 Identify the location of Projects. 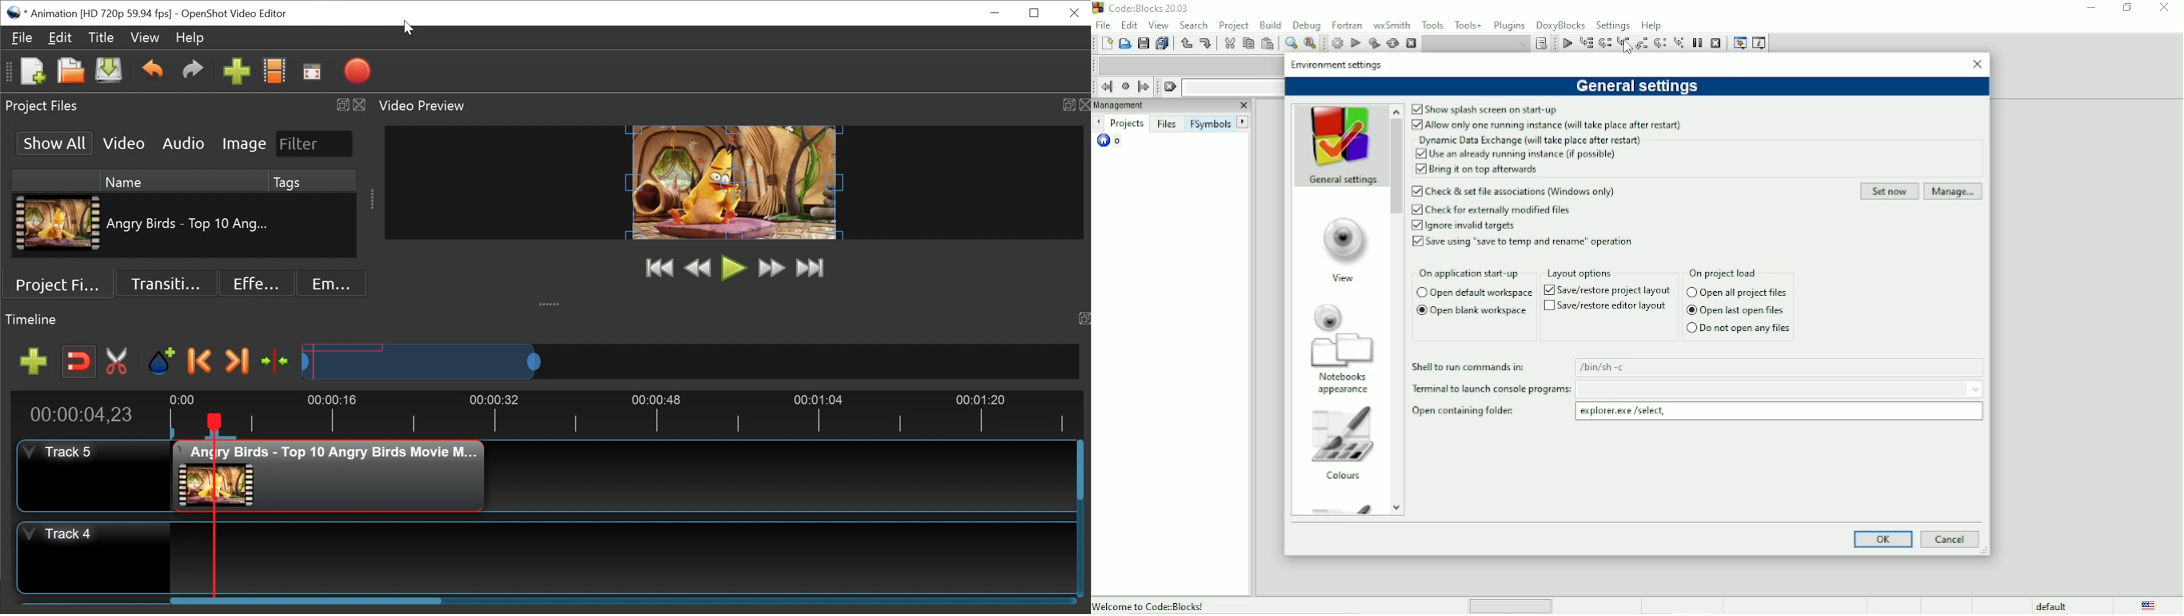
(1128, 125).